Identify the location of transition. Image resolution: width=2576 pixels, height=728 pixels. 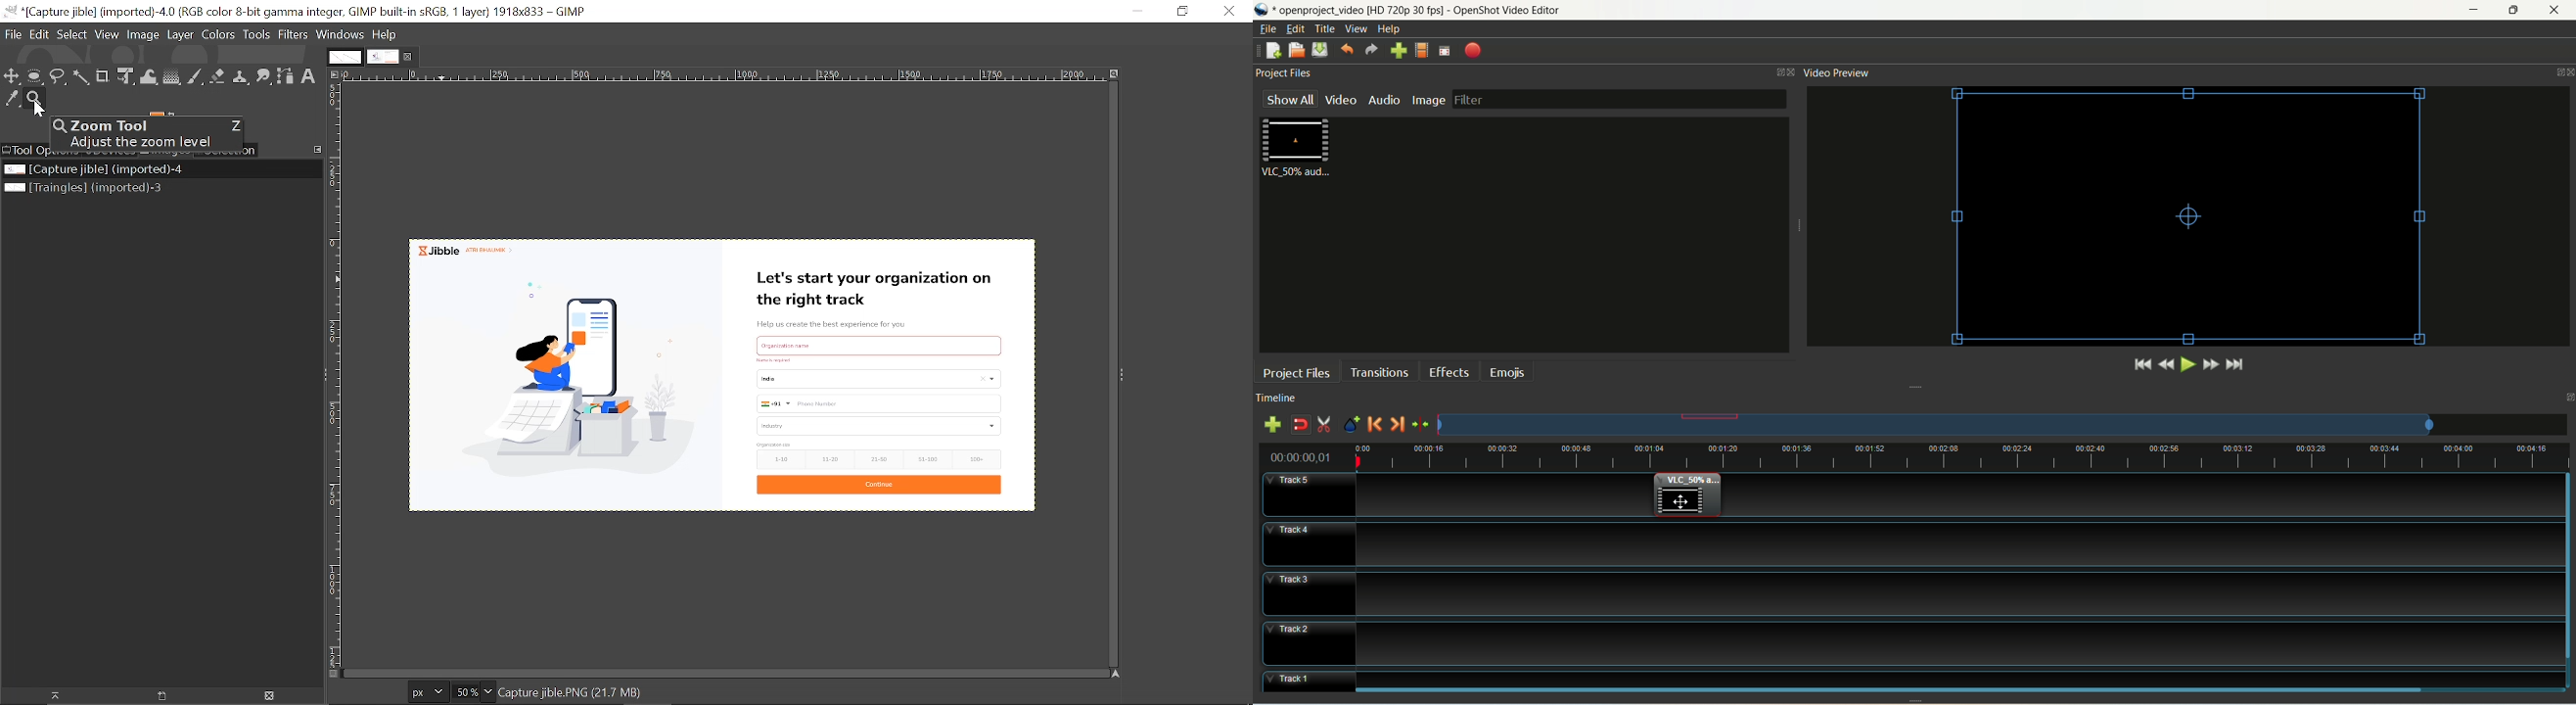
(1378, 371).